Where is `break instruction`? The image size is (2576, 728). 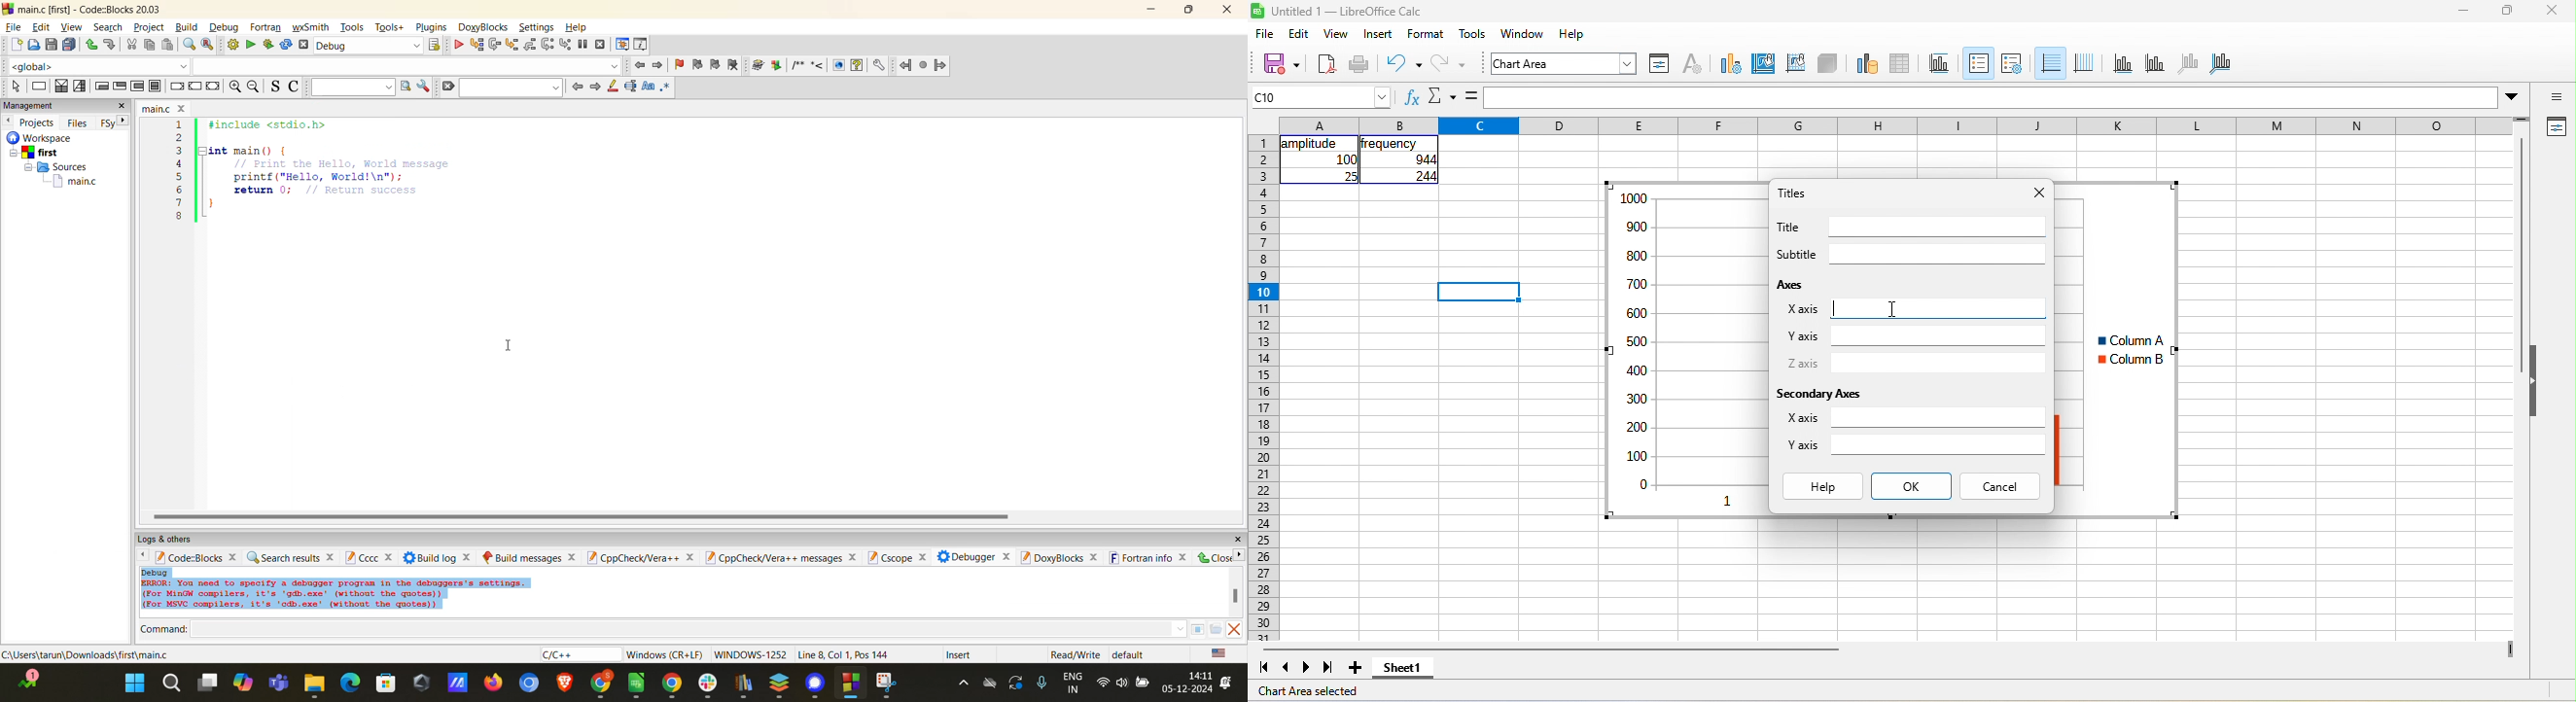 break instruction is located at coordinates (176, 89).